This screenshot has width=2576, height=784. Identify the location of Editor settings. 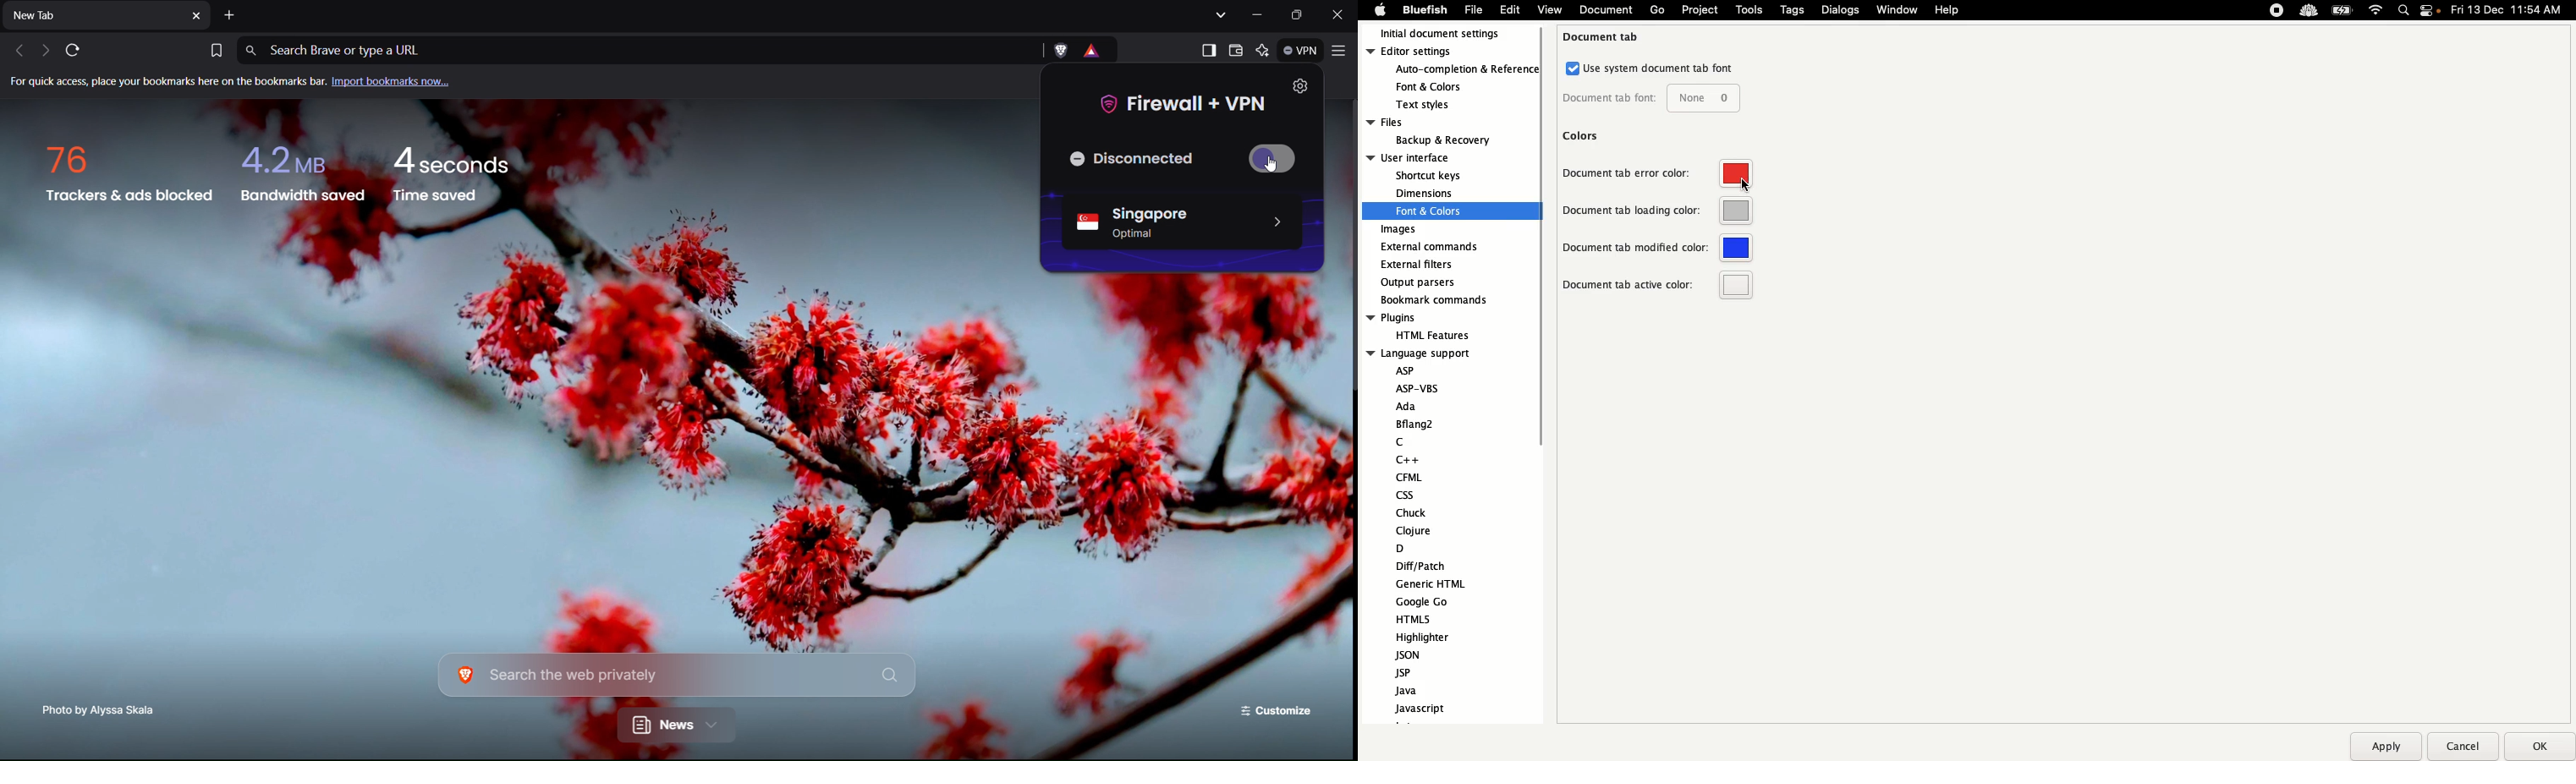
(1449, 52).